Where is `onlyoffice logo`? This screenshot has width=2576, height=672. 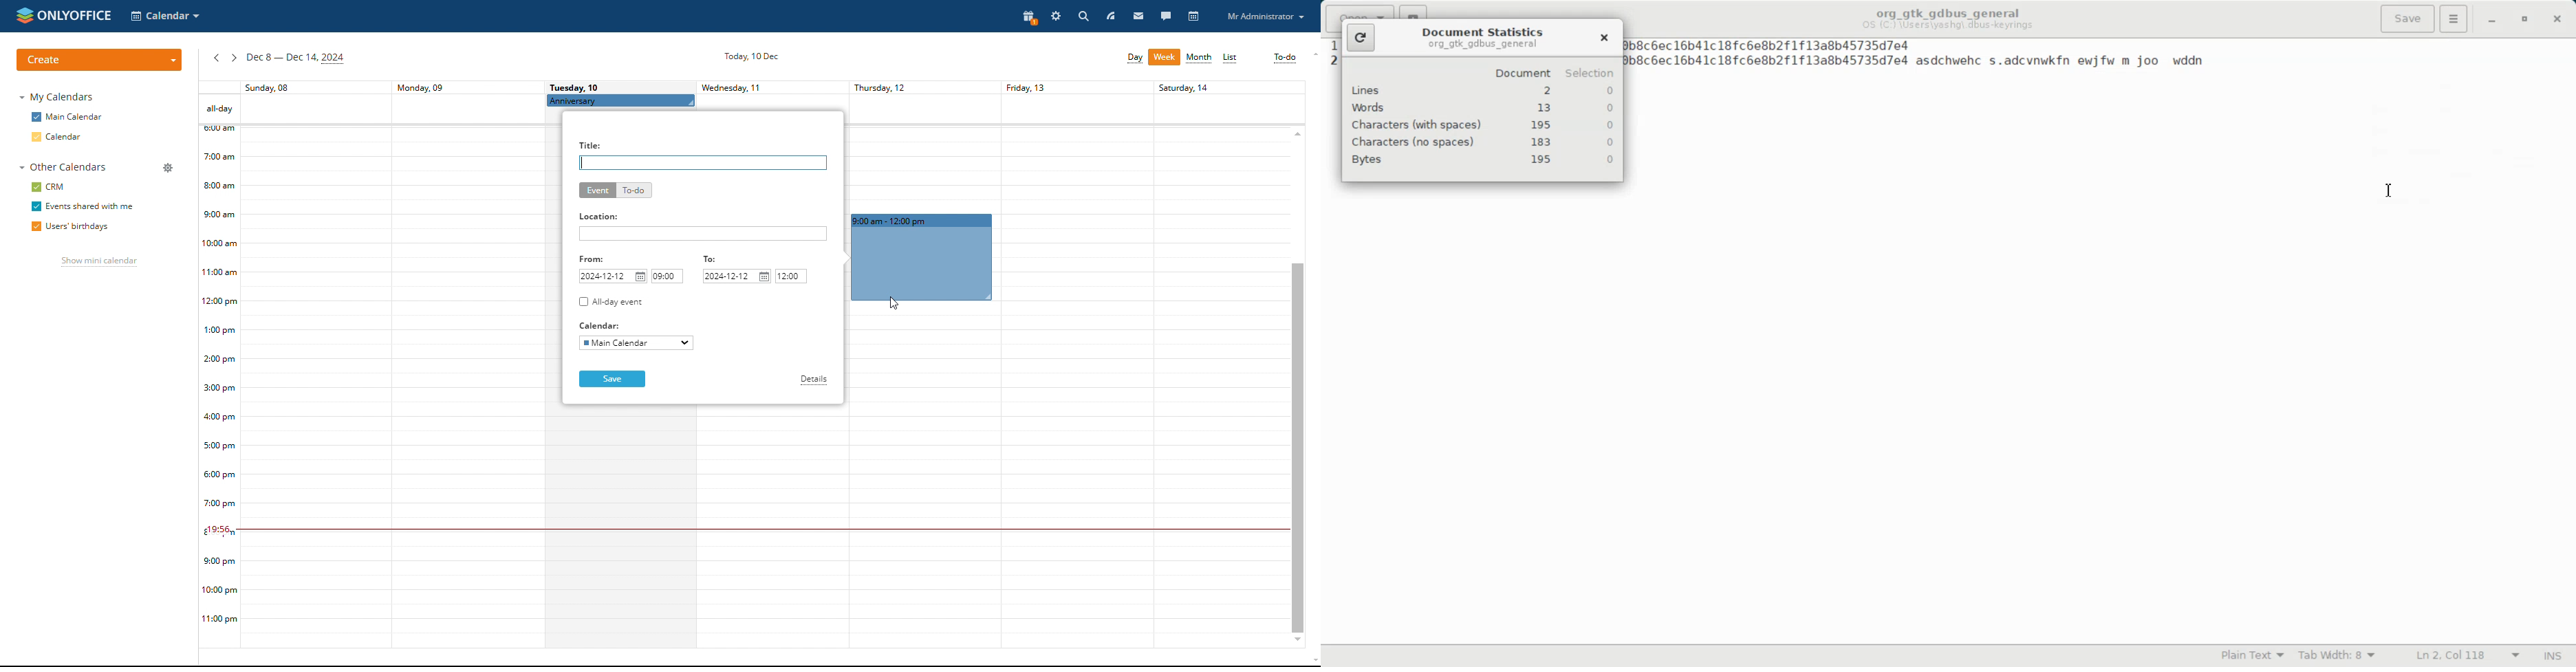 onlyoffice logo is located at coordinates (24, 15).